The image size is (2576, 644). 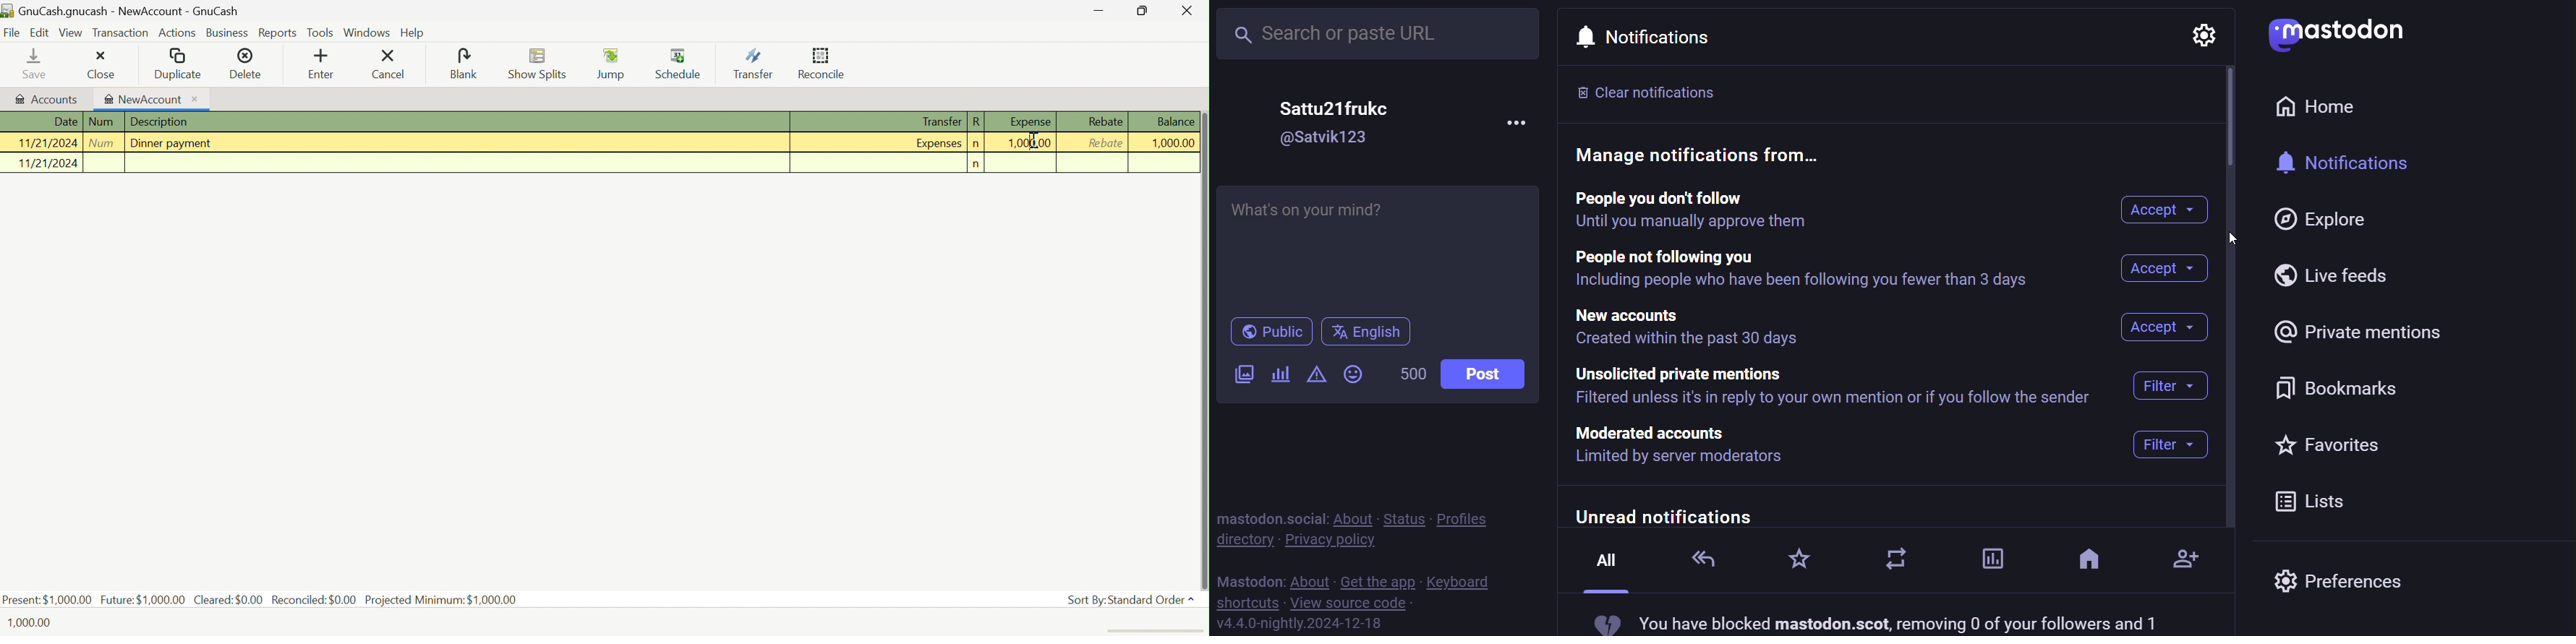 I want to click on invite, so click(x=2187, y=554).